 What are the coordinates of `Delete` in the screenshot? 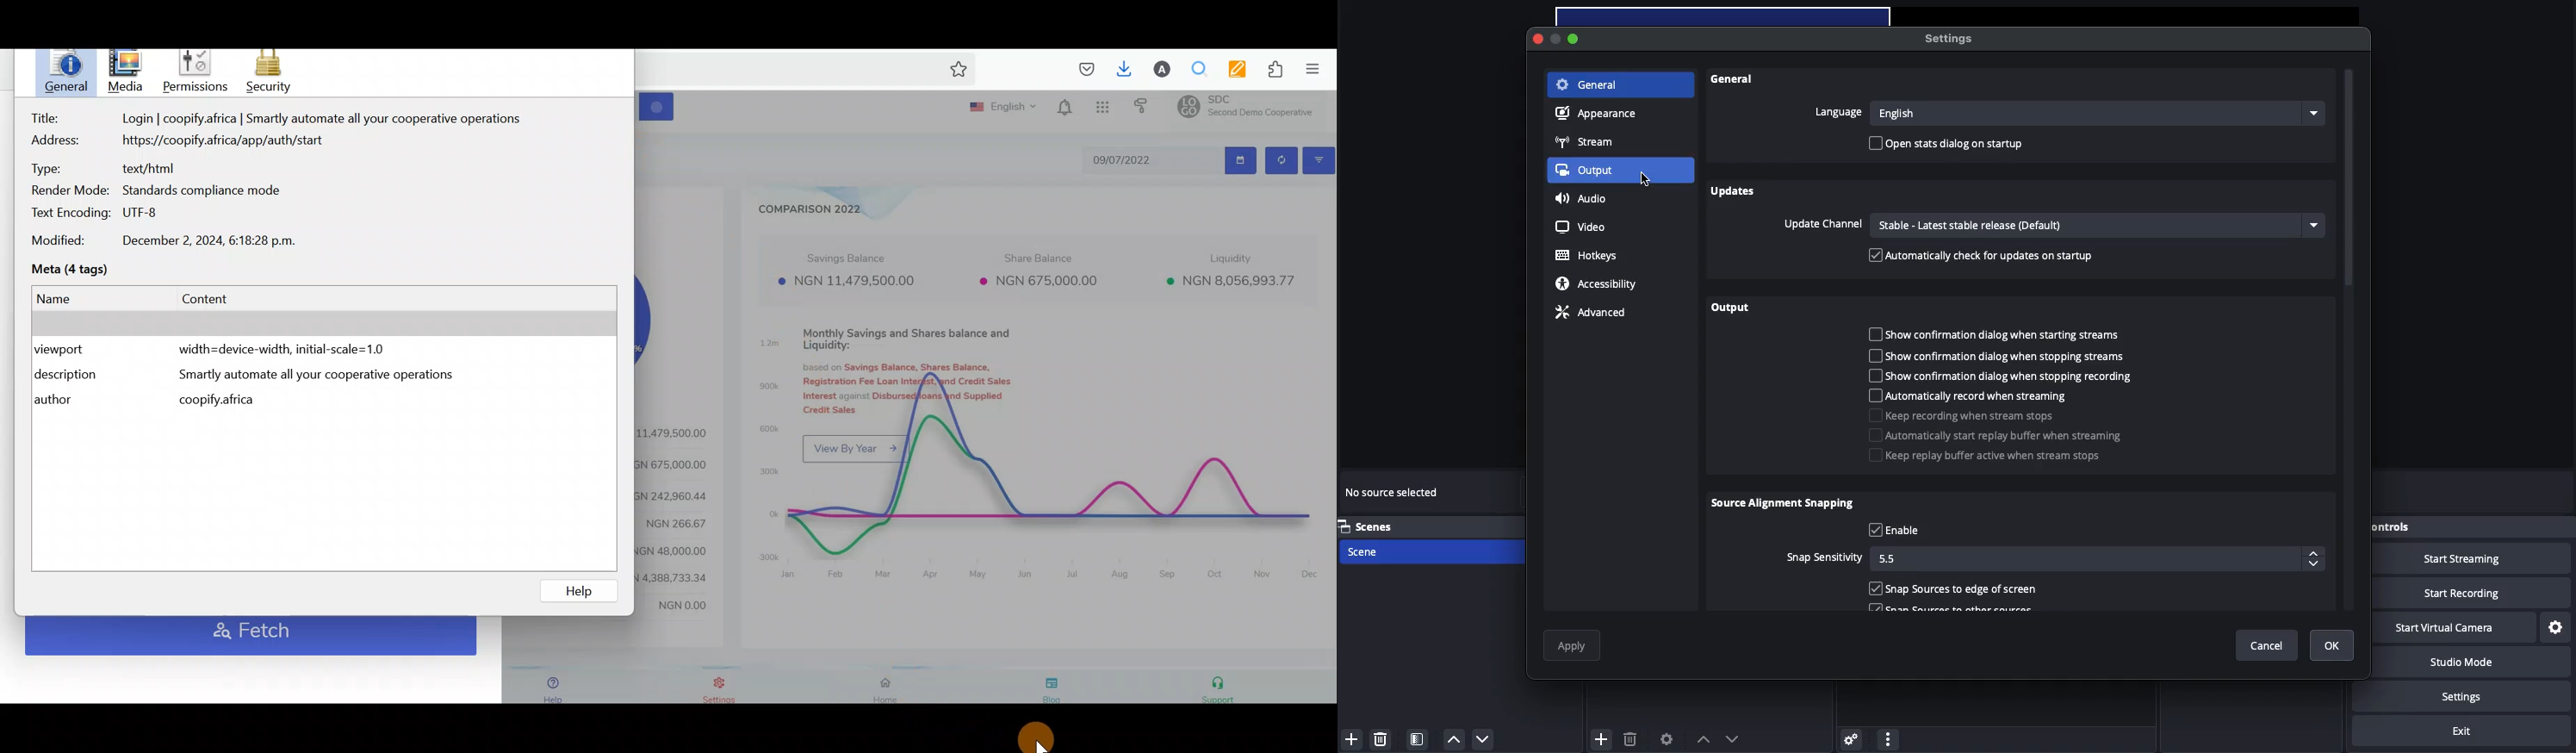 It's located at (1382, 738).